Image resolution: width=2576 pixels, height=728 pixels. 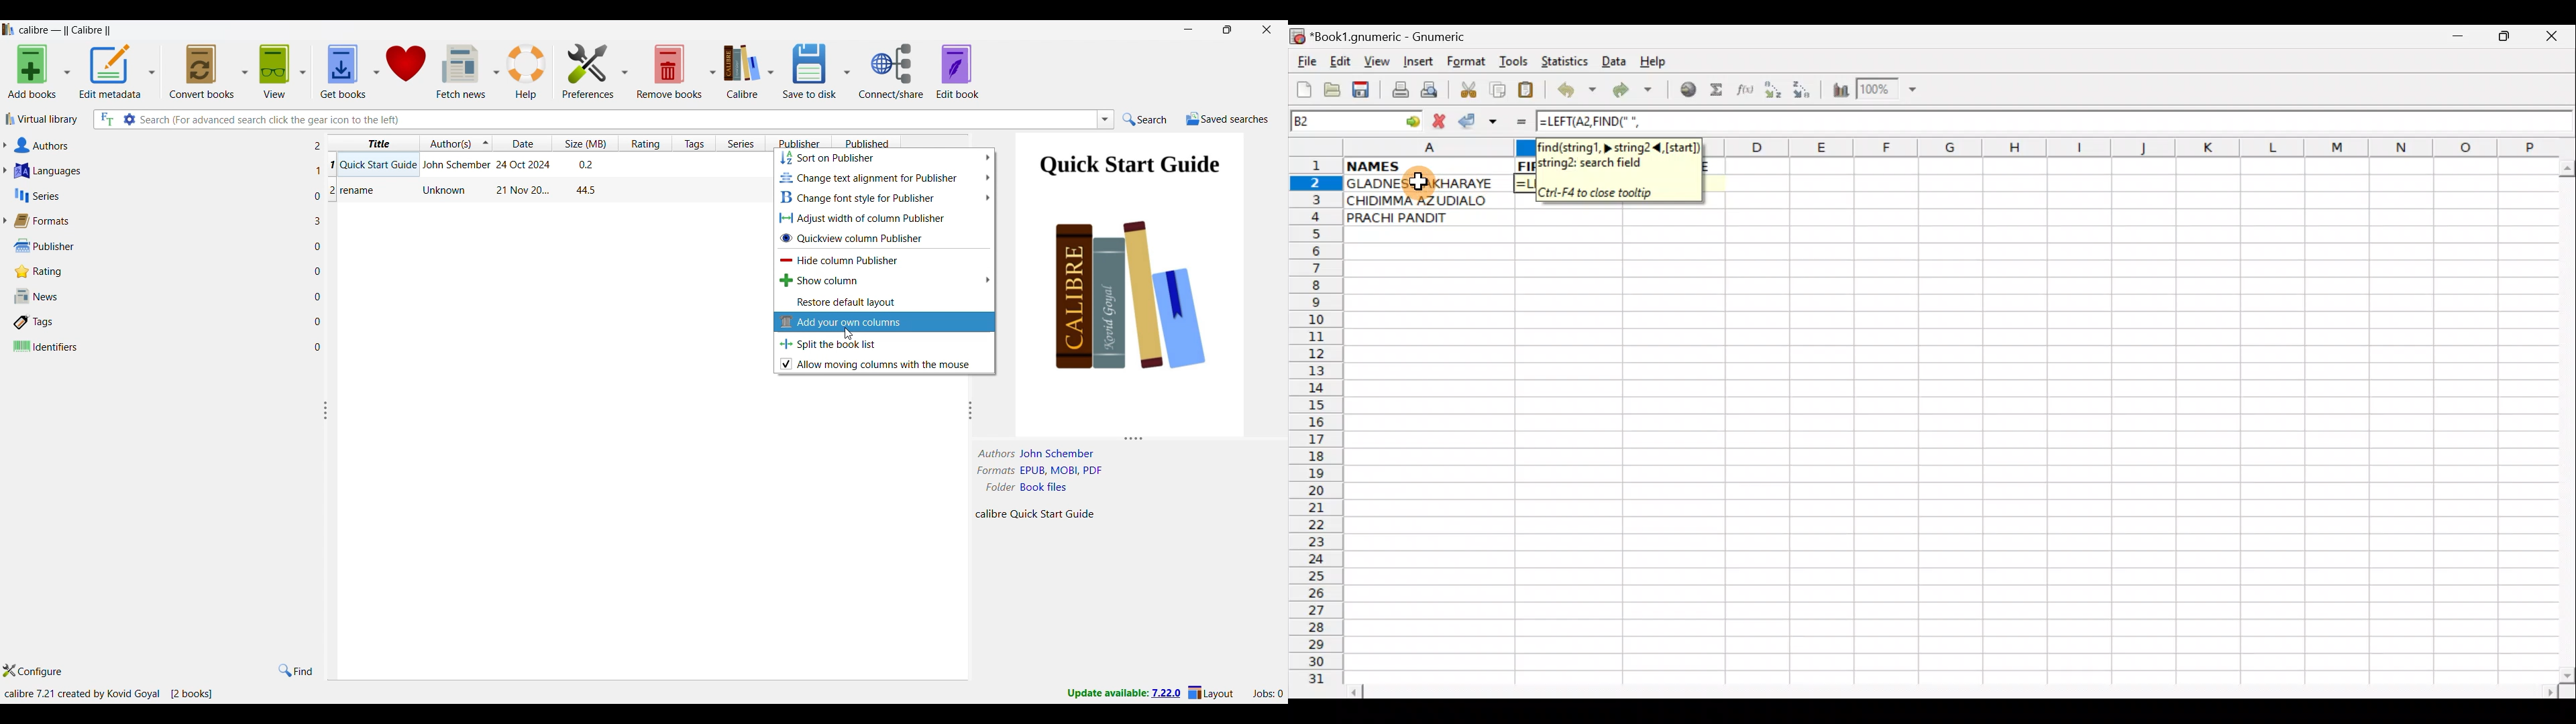 What do you see at coordinates (324, 167) in the screenshot?
I see `1 1` at bounding box center [324, 167].